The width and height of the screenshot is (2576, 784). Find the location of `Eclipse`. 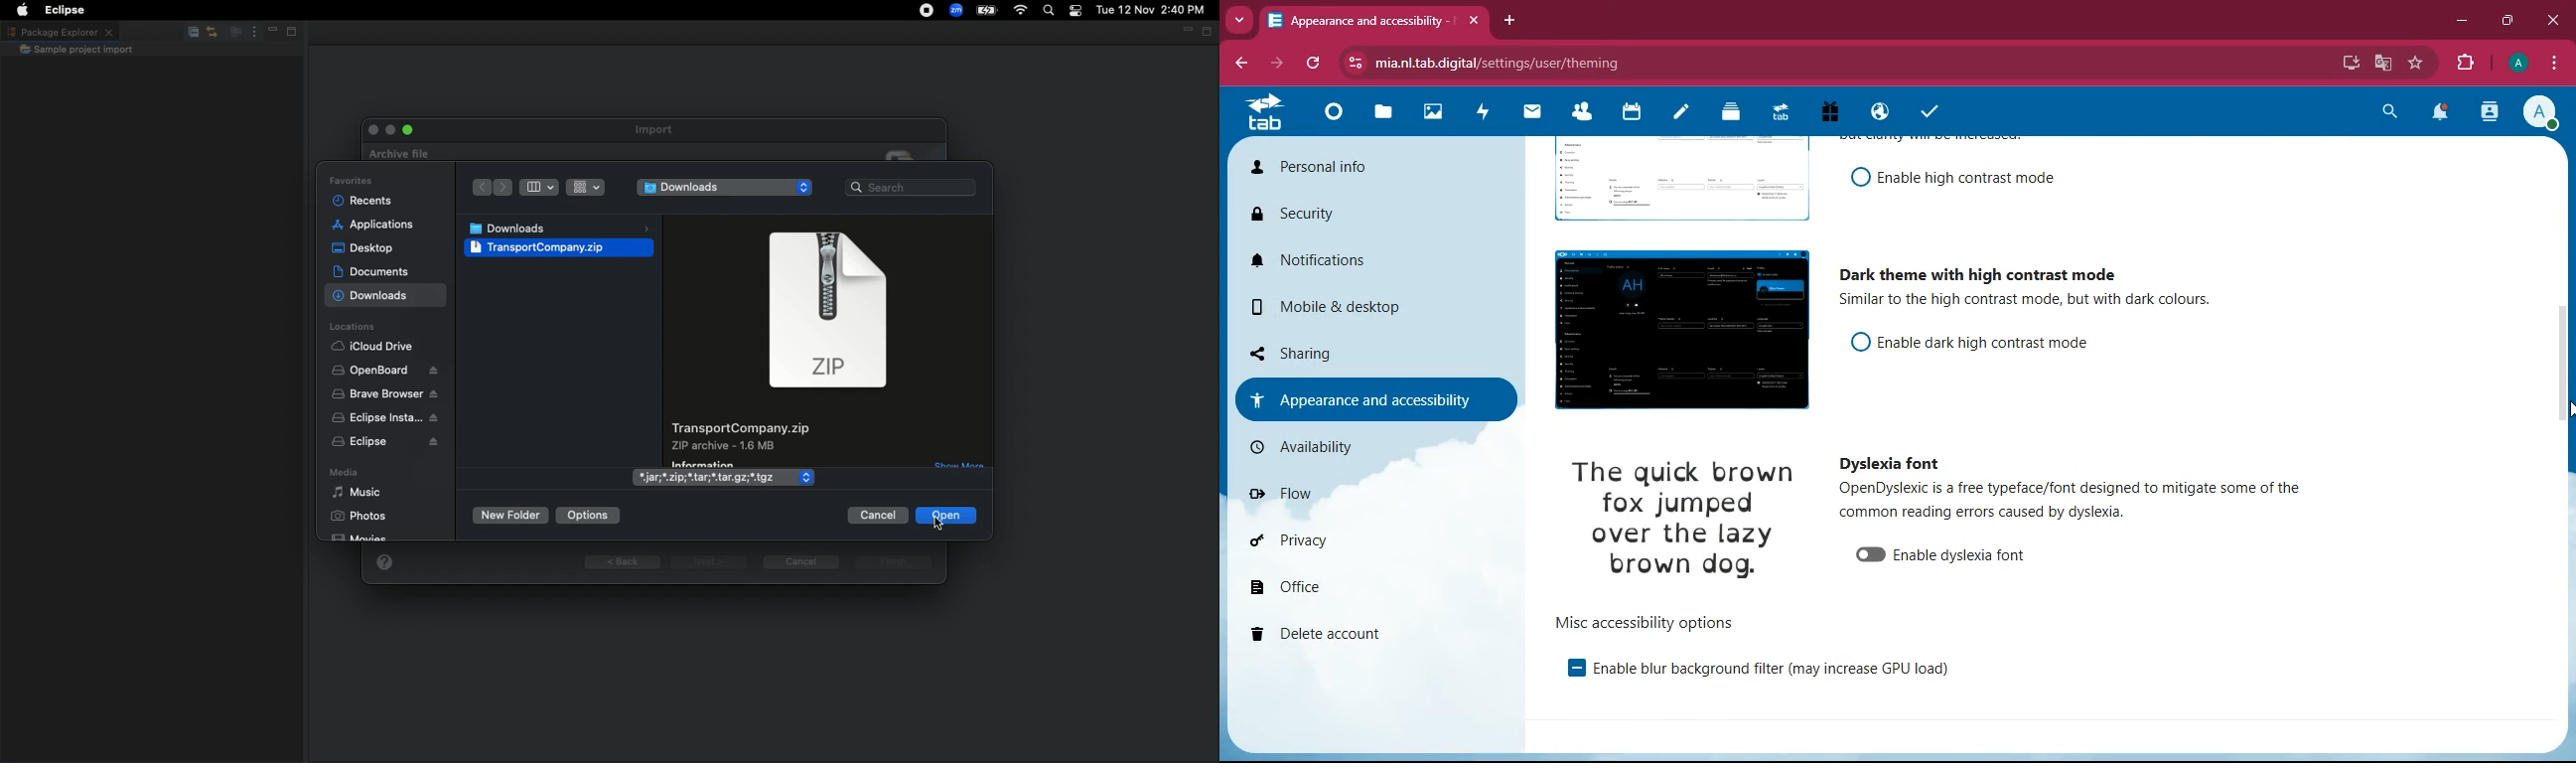

Eclipse is located at coordinates (67, 10).